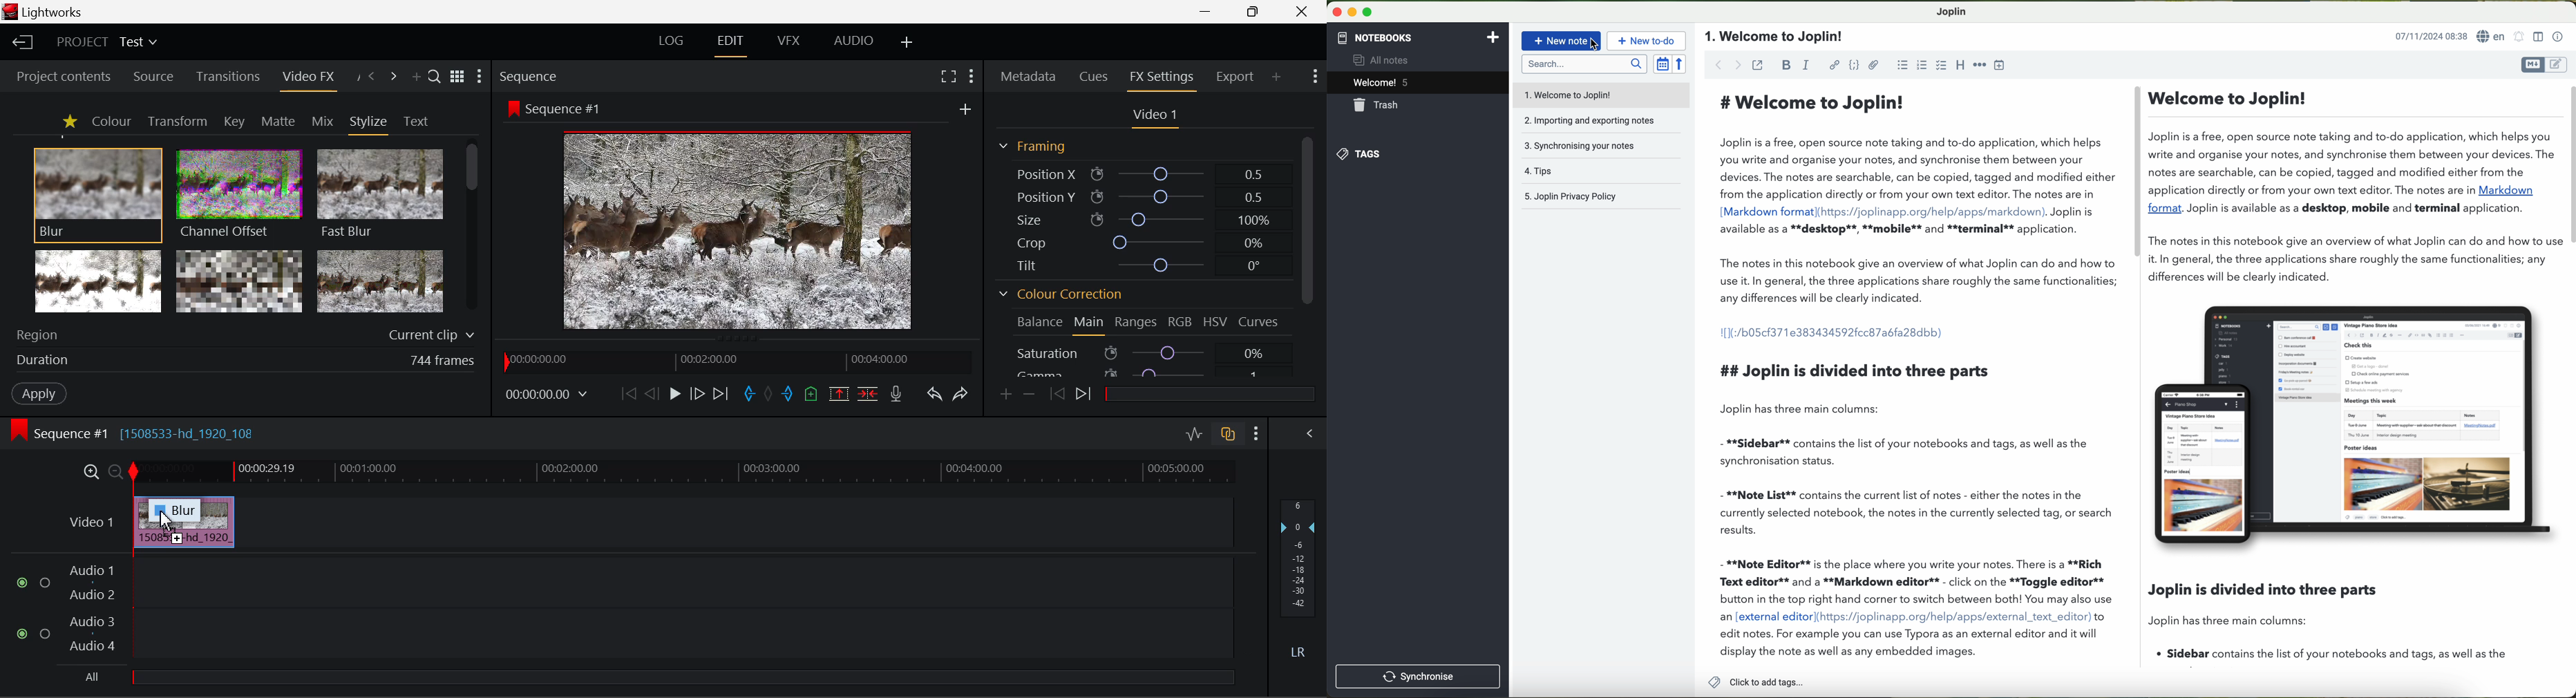 This screenshot has height=700, width=2576. I want to click on toggle external editing, so click(1757, 64).